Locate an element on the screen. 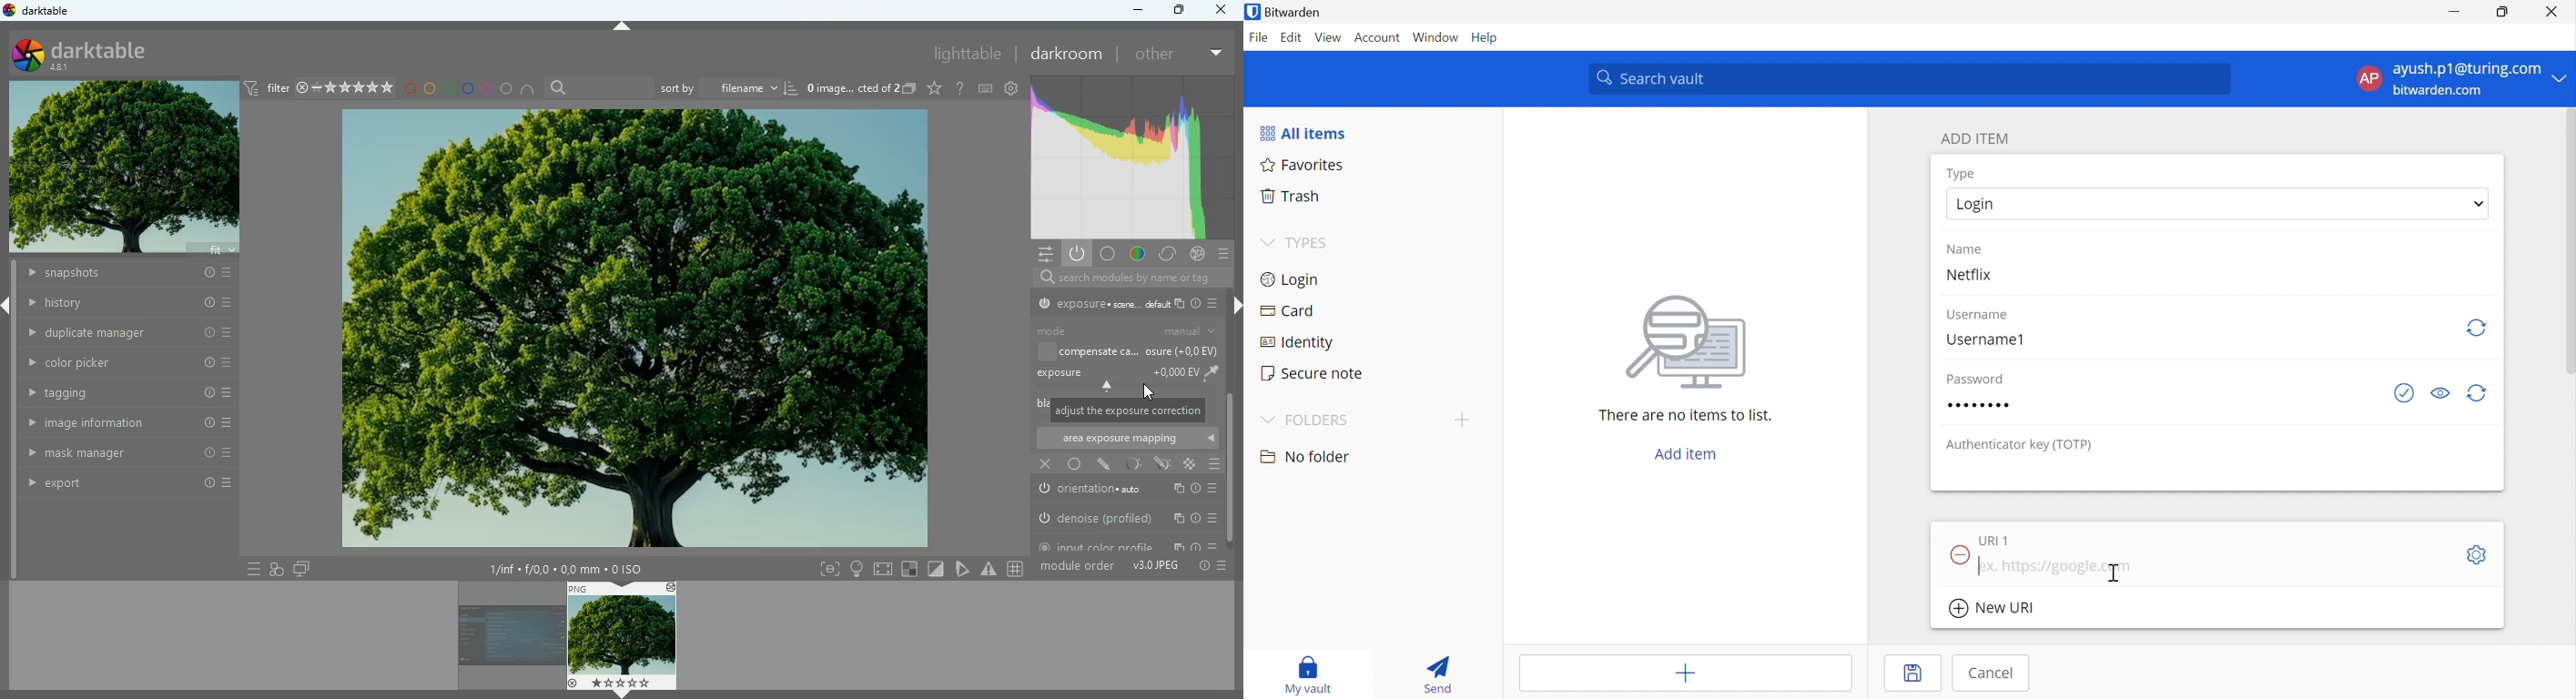  Secure note is located at coordinates (1314, 372).